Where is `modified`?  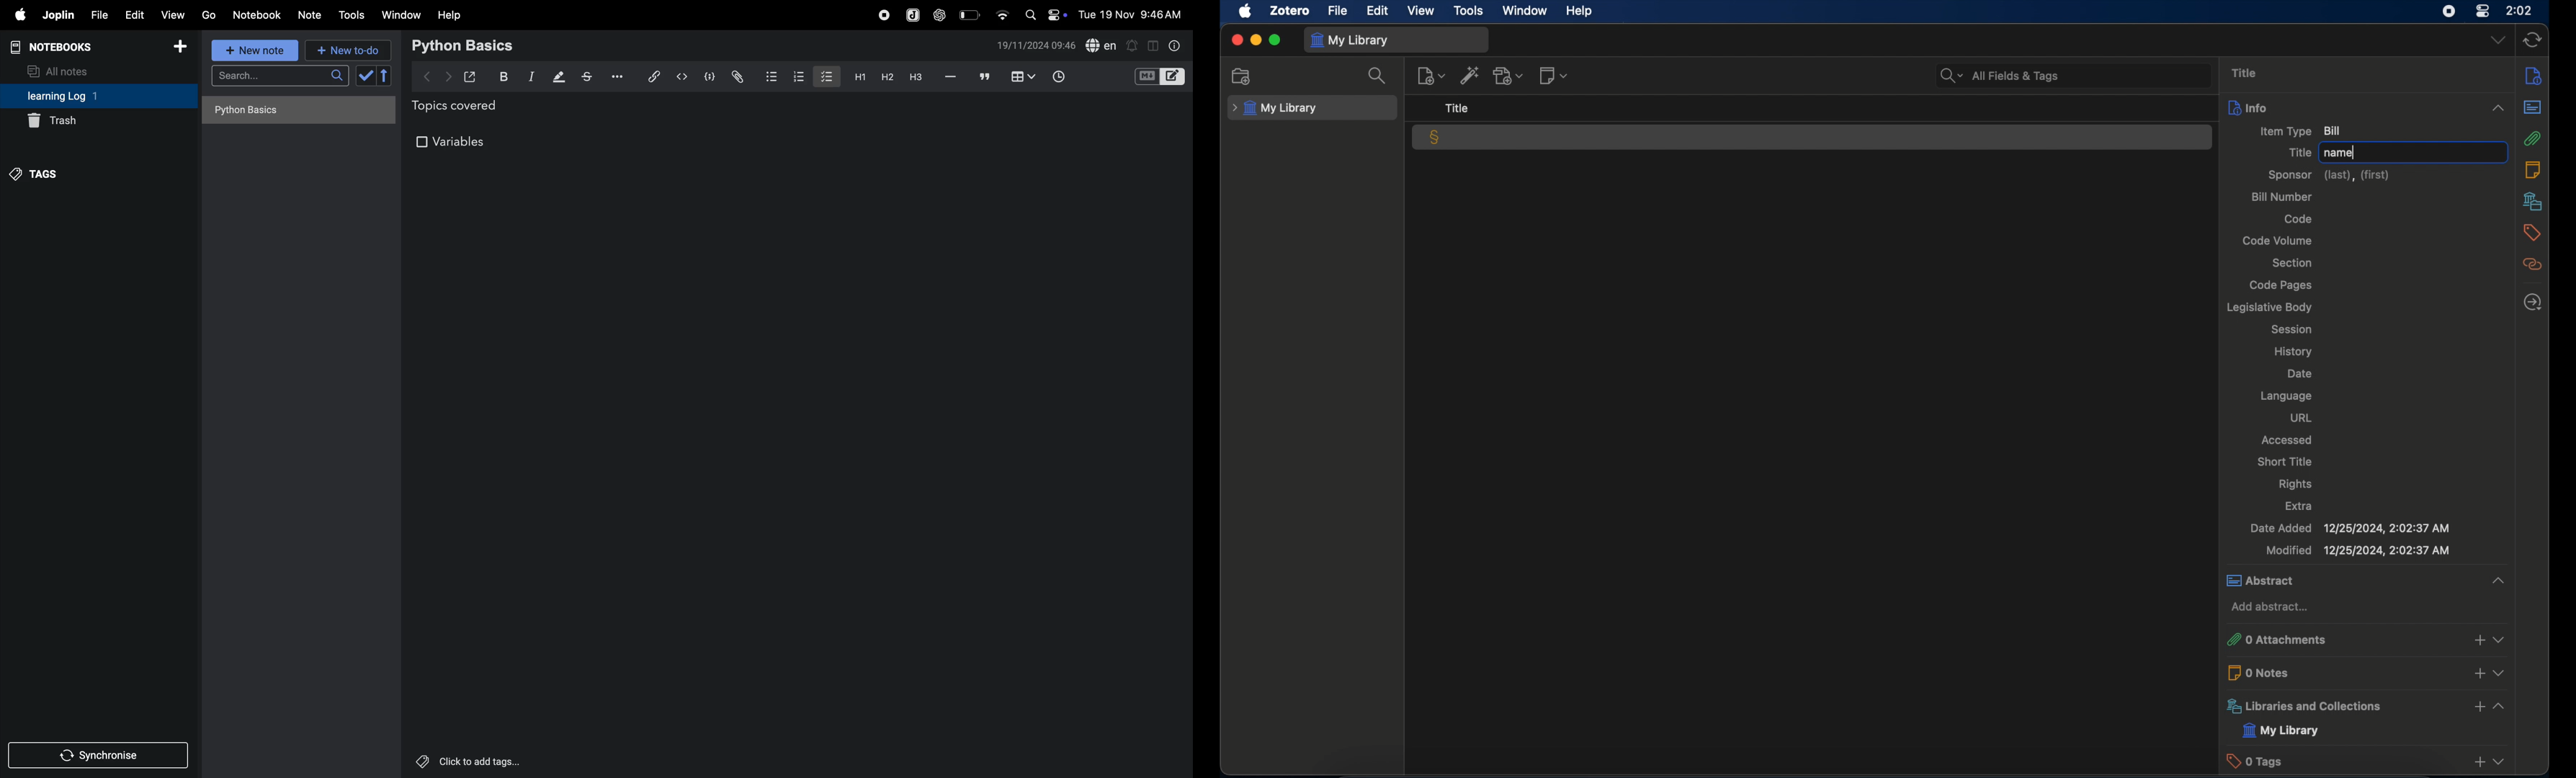 modified is located at coordinates (2359, 550).